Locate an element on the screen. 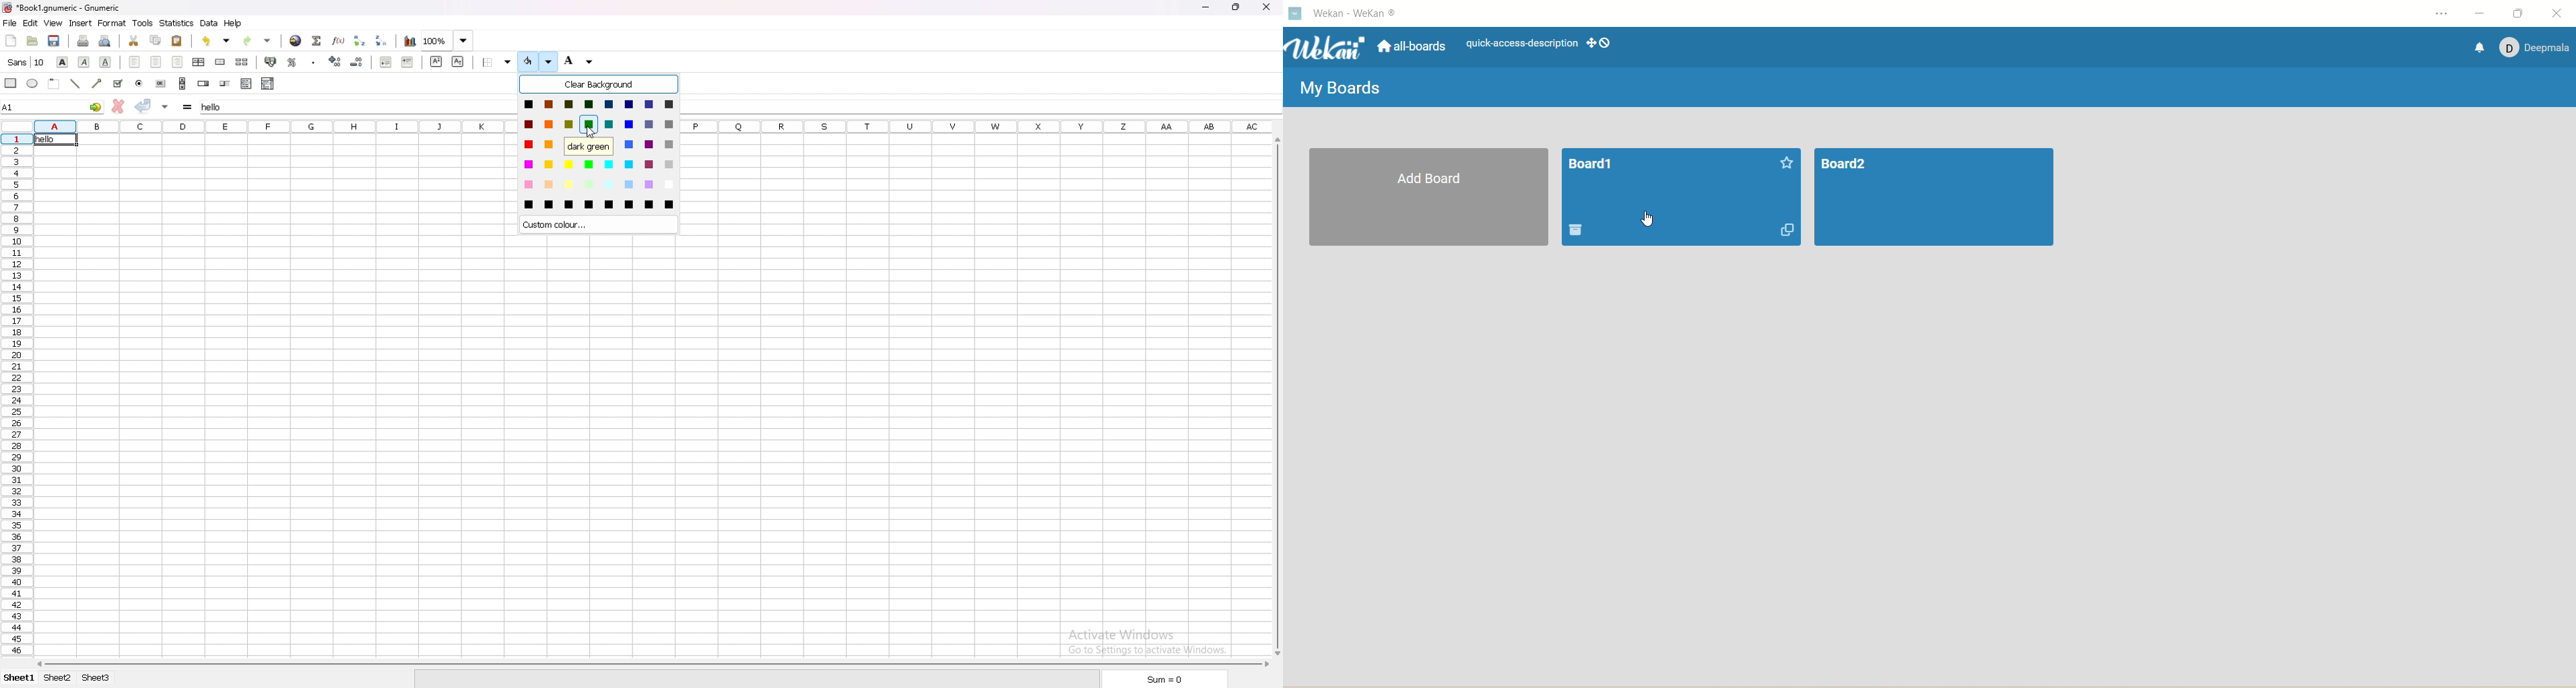  statistics is located at coordinates (176, 23).